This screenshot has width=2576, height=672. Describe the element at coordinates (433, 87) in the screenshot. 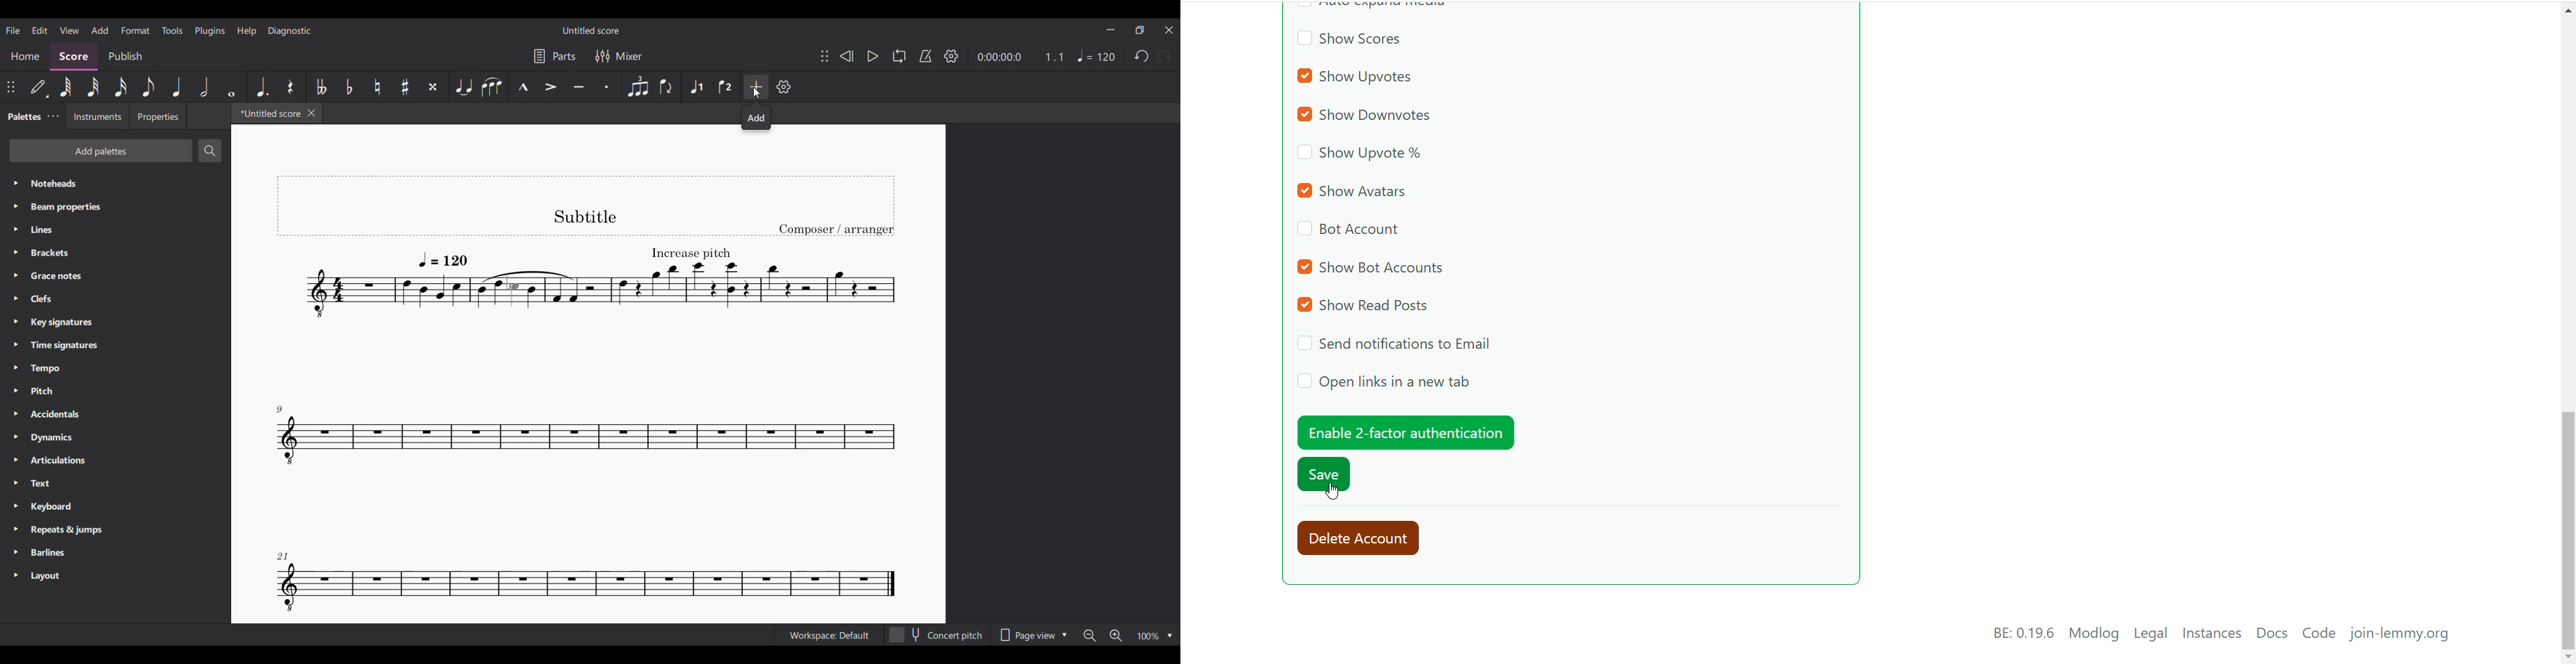

I see `Toggle double sharp` at that location.